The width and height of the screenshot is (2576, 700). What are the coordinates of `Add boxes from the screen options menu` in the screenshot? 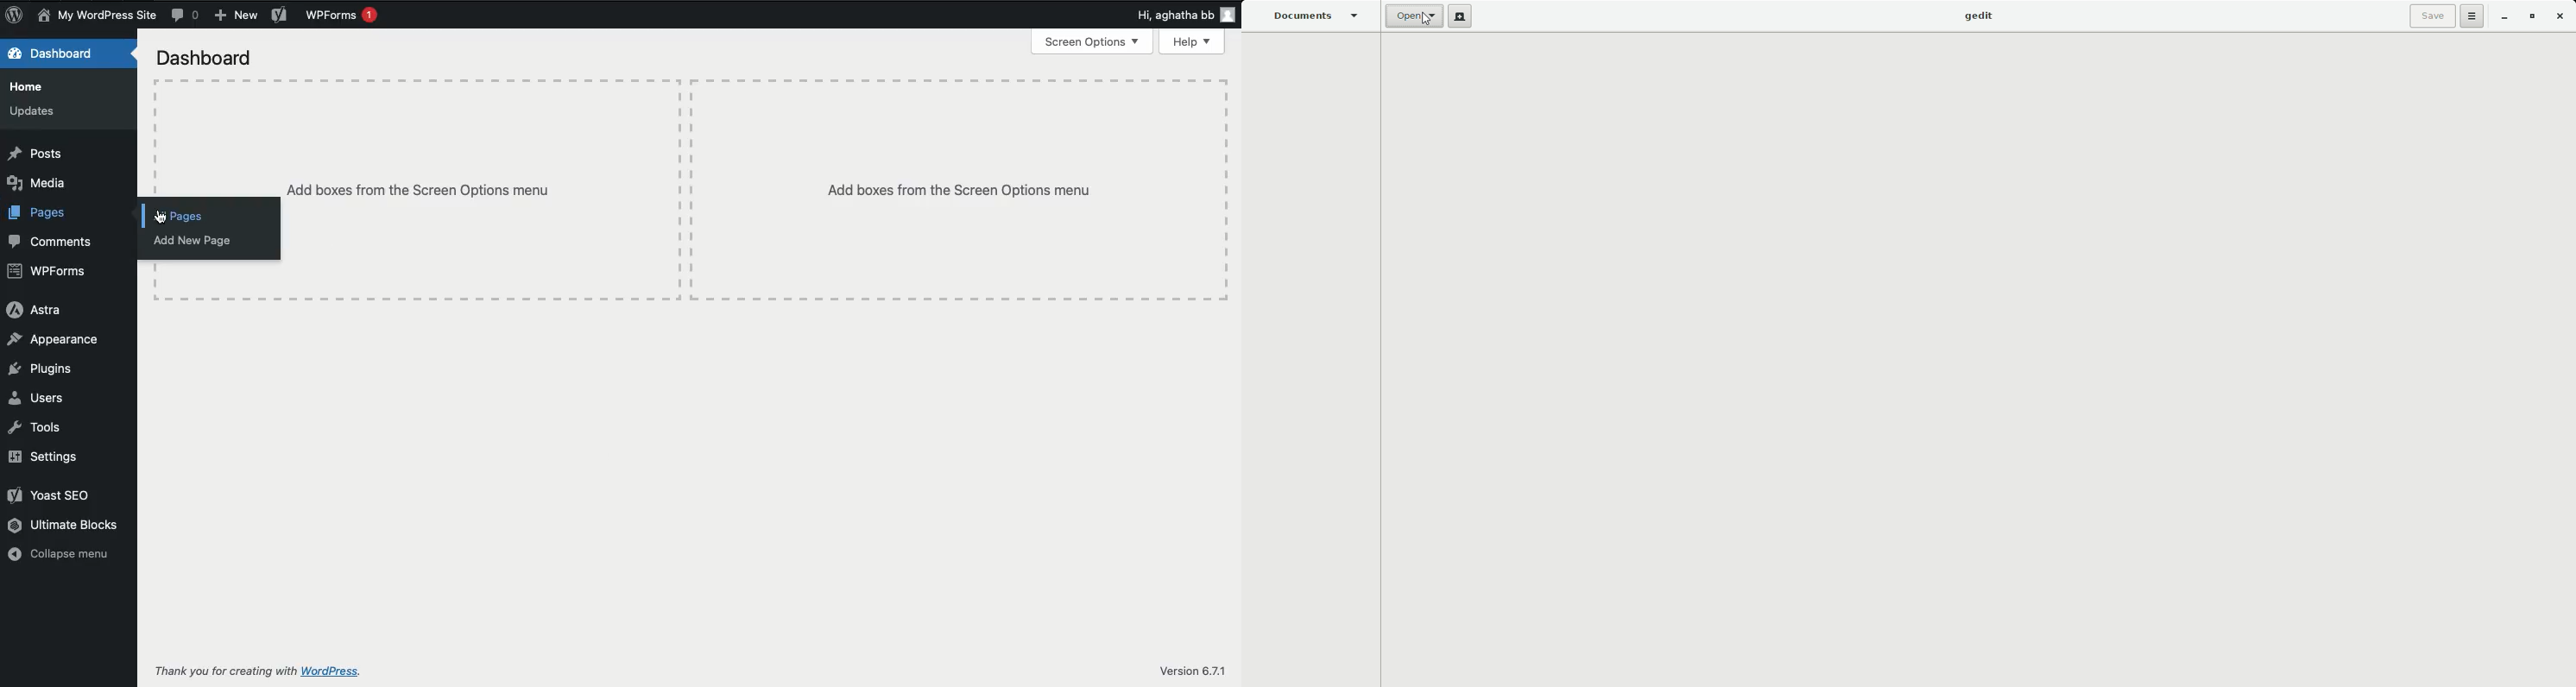 It's located at (960, 192).